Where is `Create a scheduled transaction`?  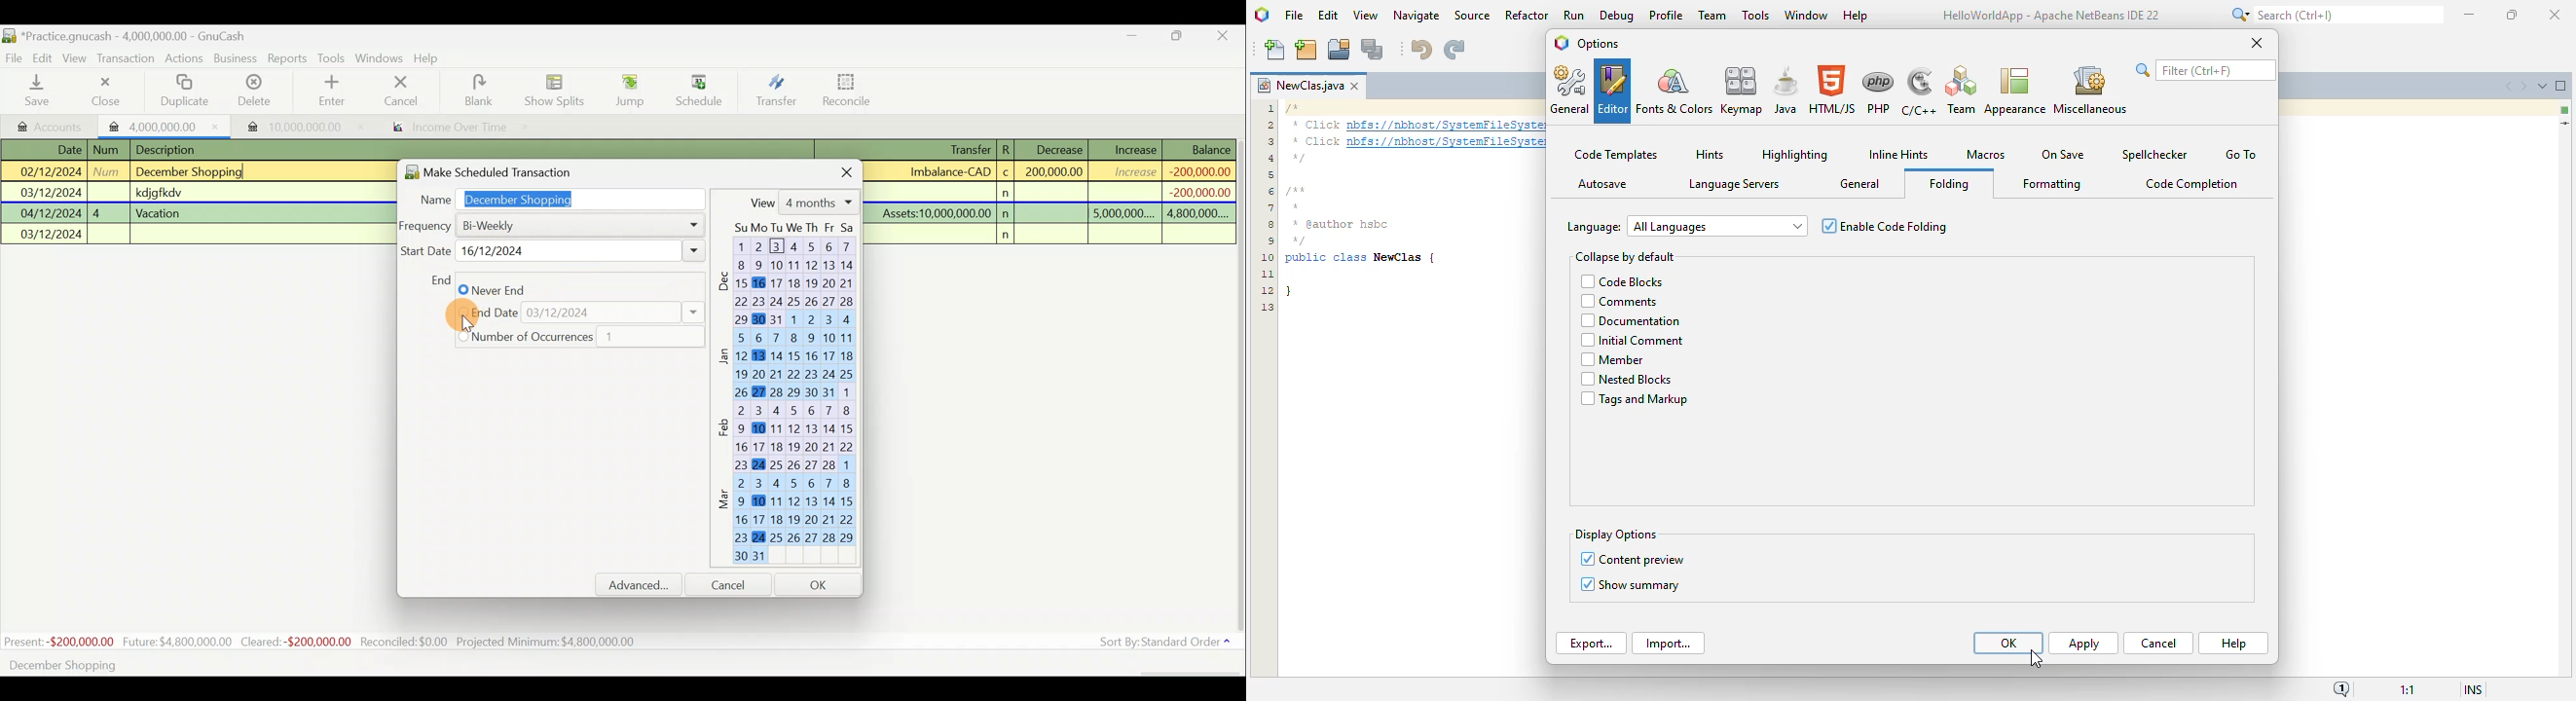 Create a scheduled transaction is located at coordinates (395, 664).